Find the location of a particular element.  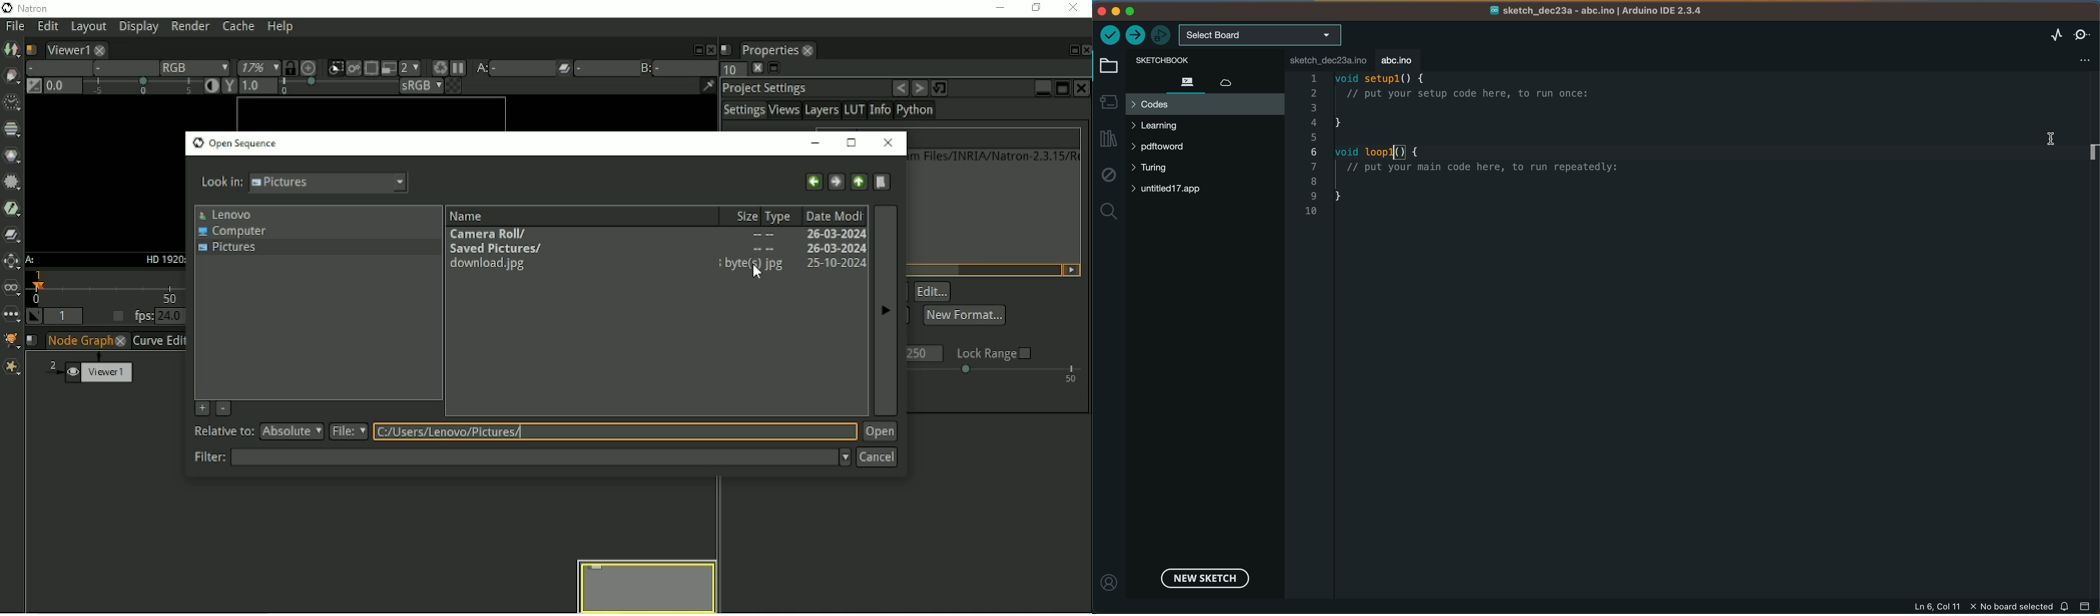

byte(s) jpg is located at coordinates (752, 264).